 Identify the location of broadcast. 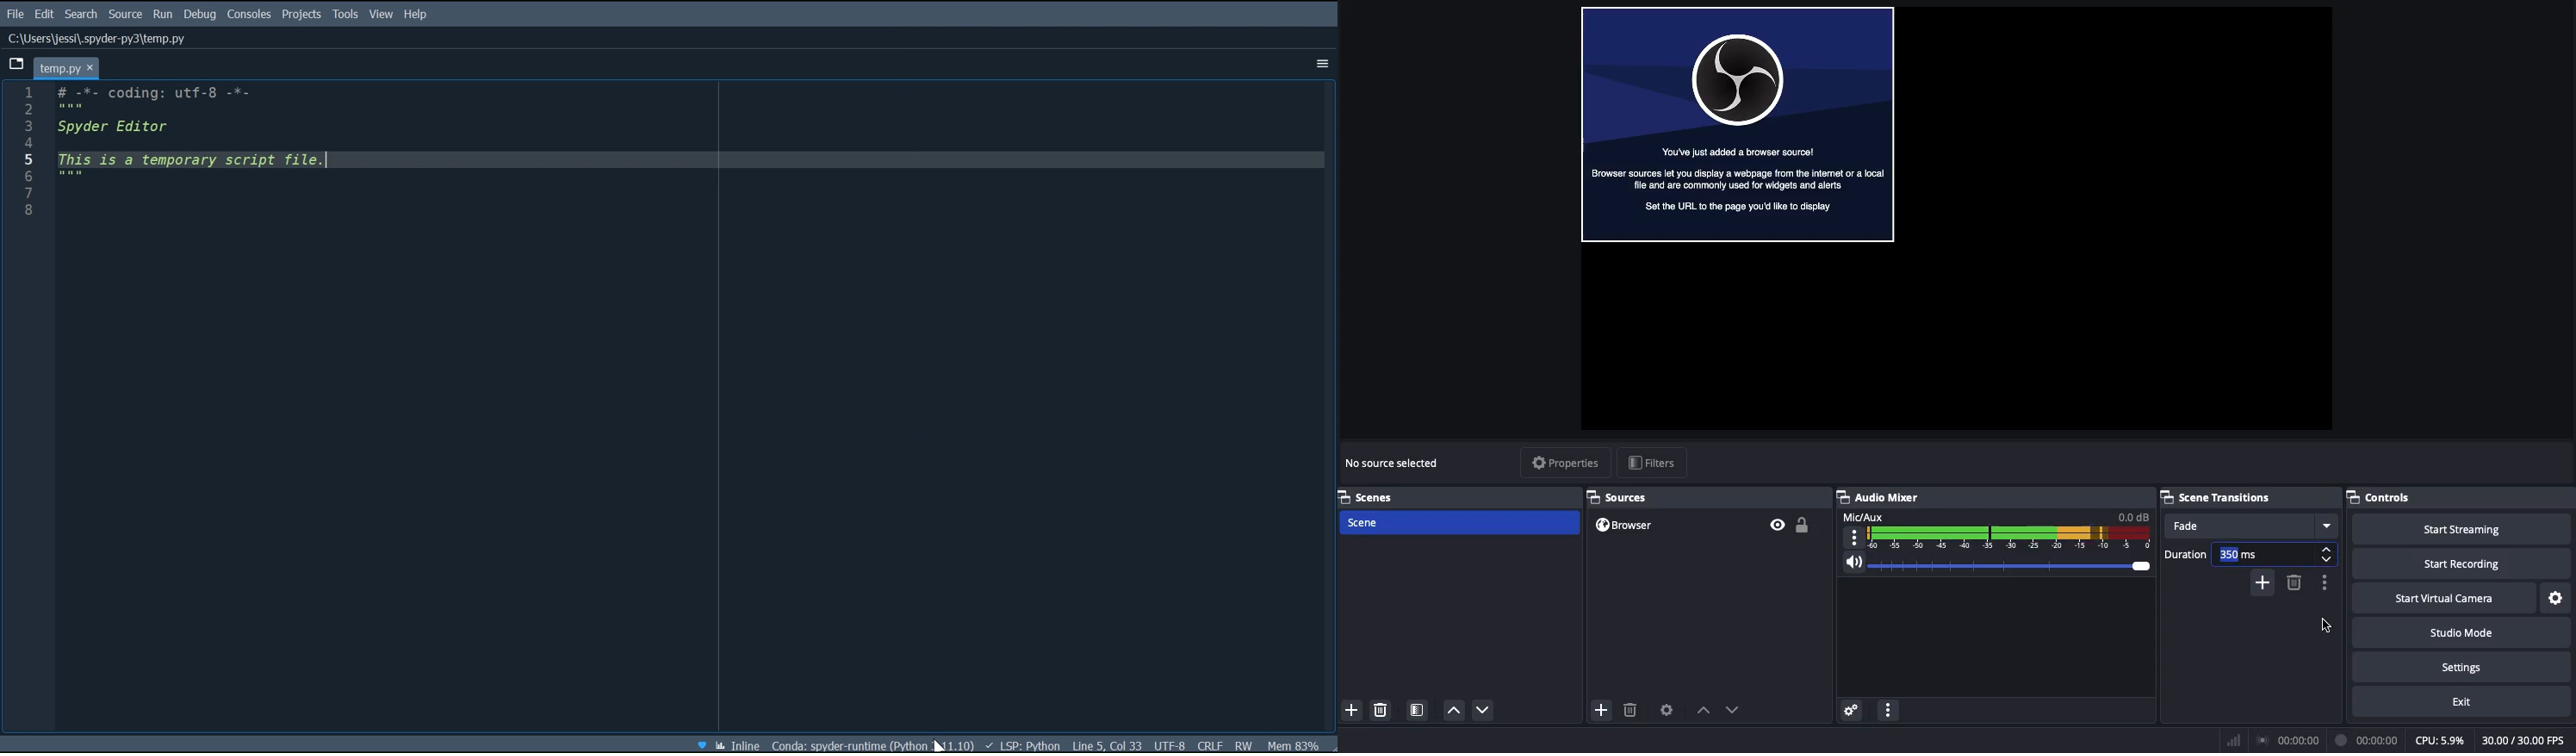
(2364, 738).